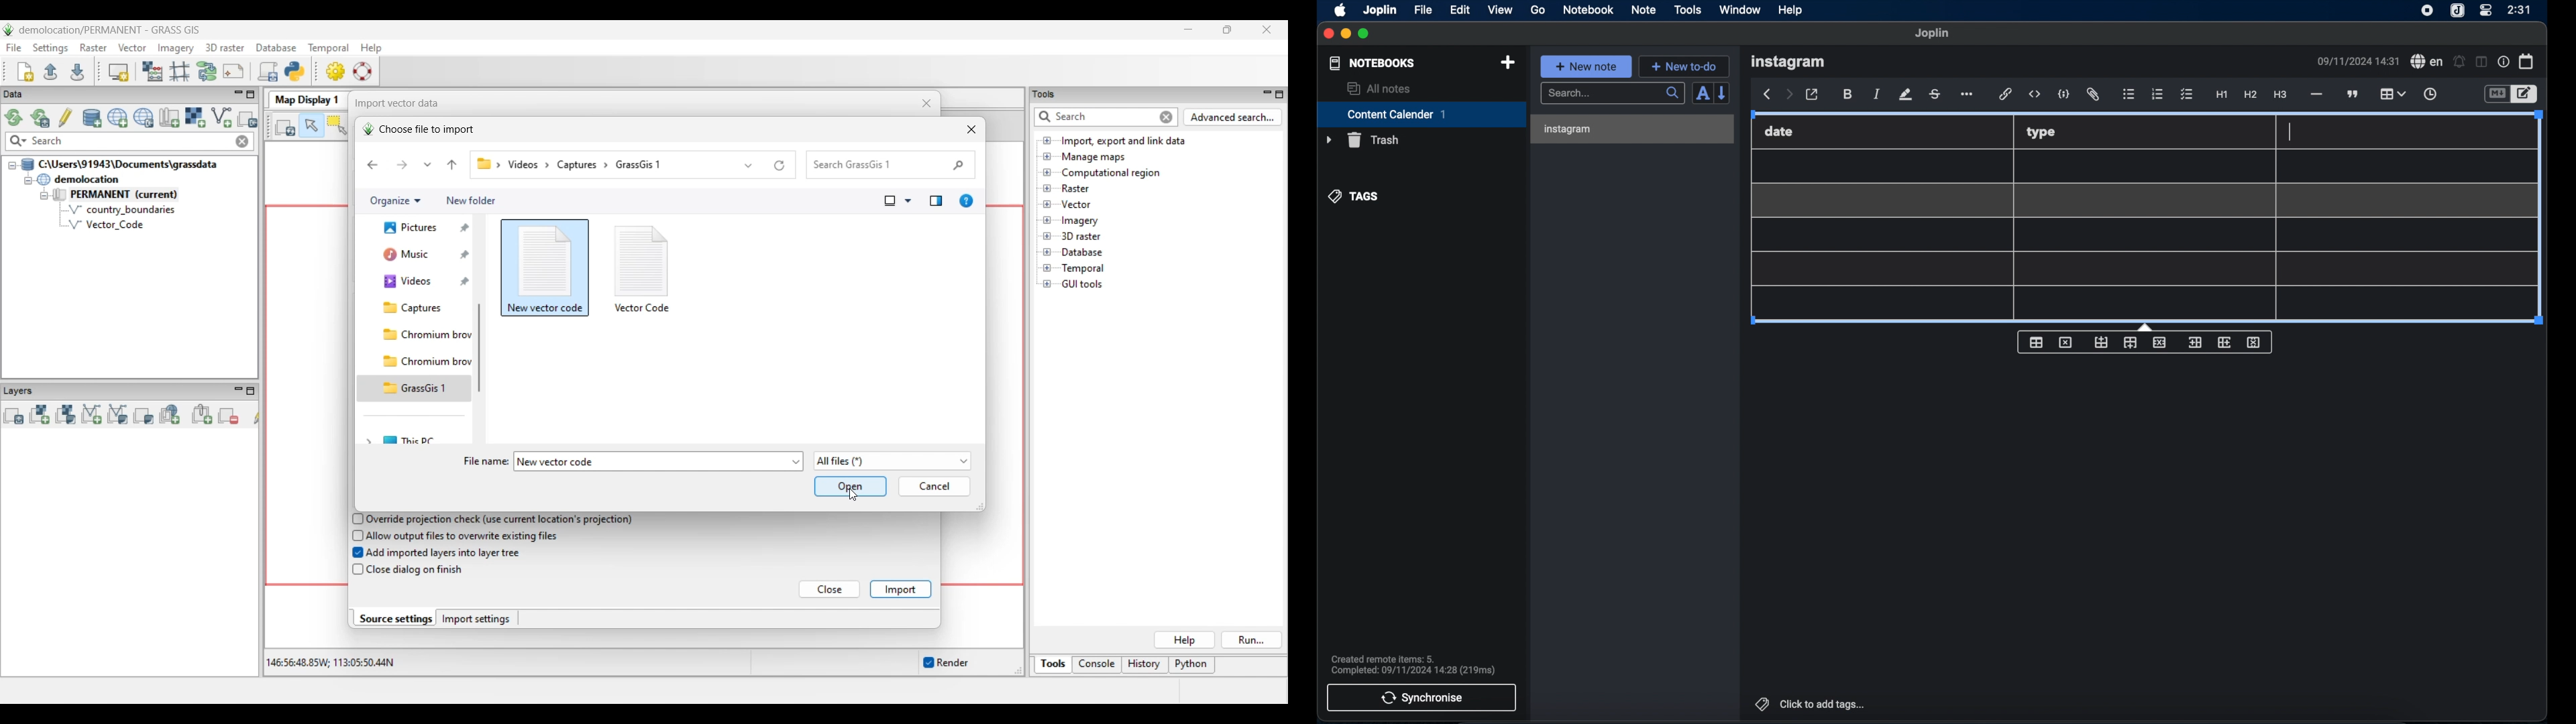 This screenshot has width=2576, height=728. I want to click on heading 2, so click(2251, 95).